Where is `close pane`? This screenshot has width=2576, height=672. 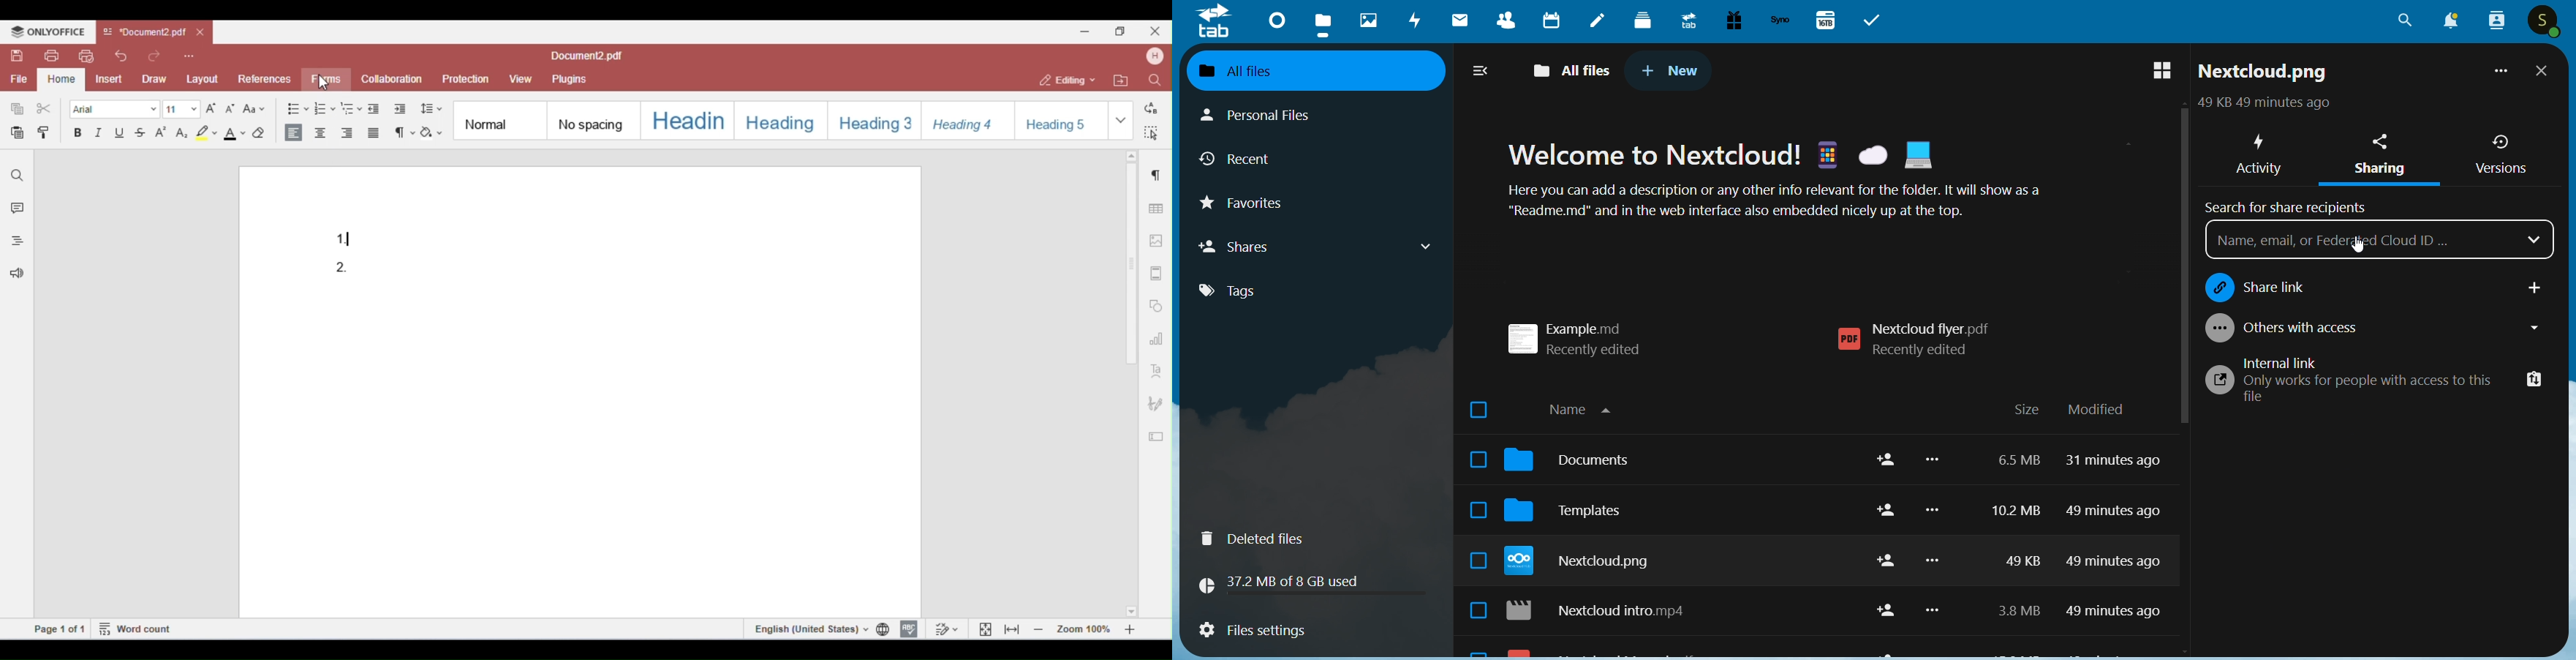
close pane is located at coordinates (2542, 72).